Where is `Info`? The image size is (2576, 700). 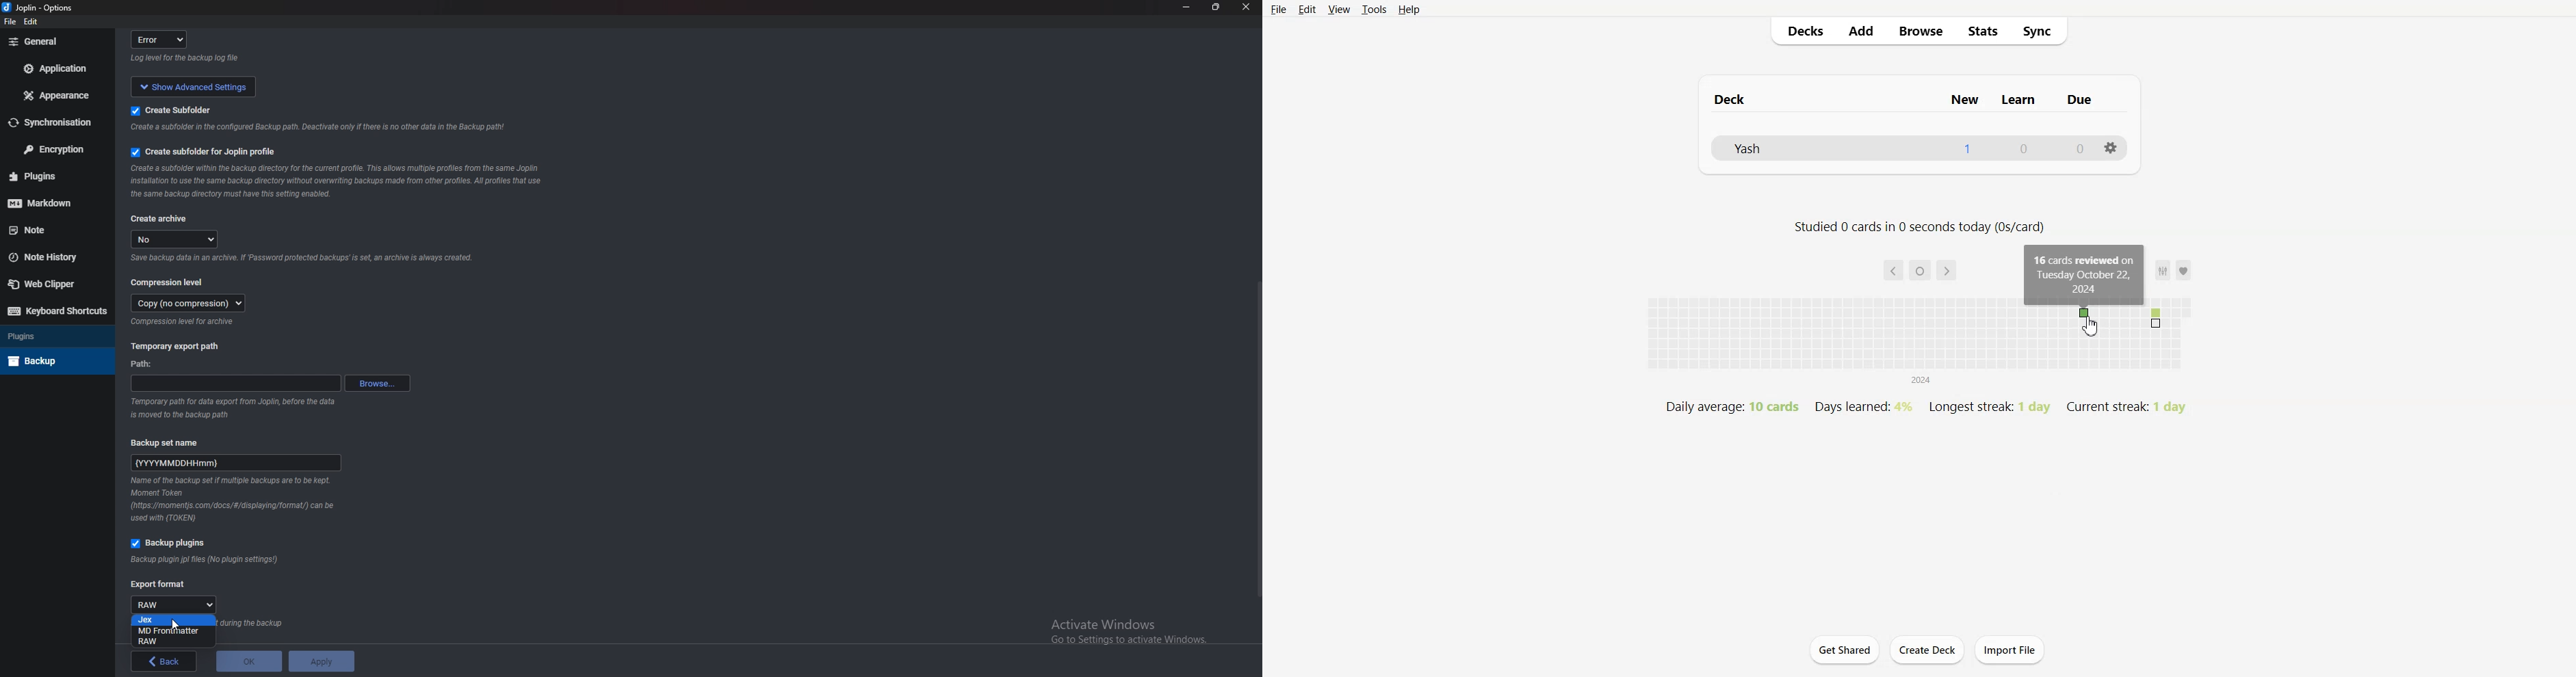 Info is located at coordinates (235, 500).